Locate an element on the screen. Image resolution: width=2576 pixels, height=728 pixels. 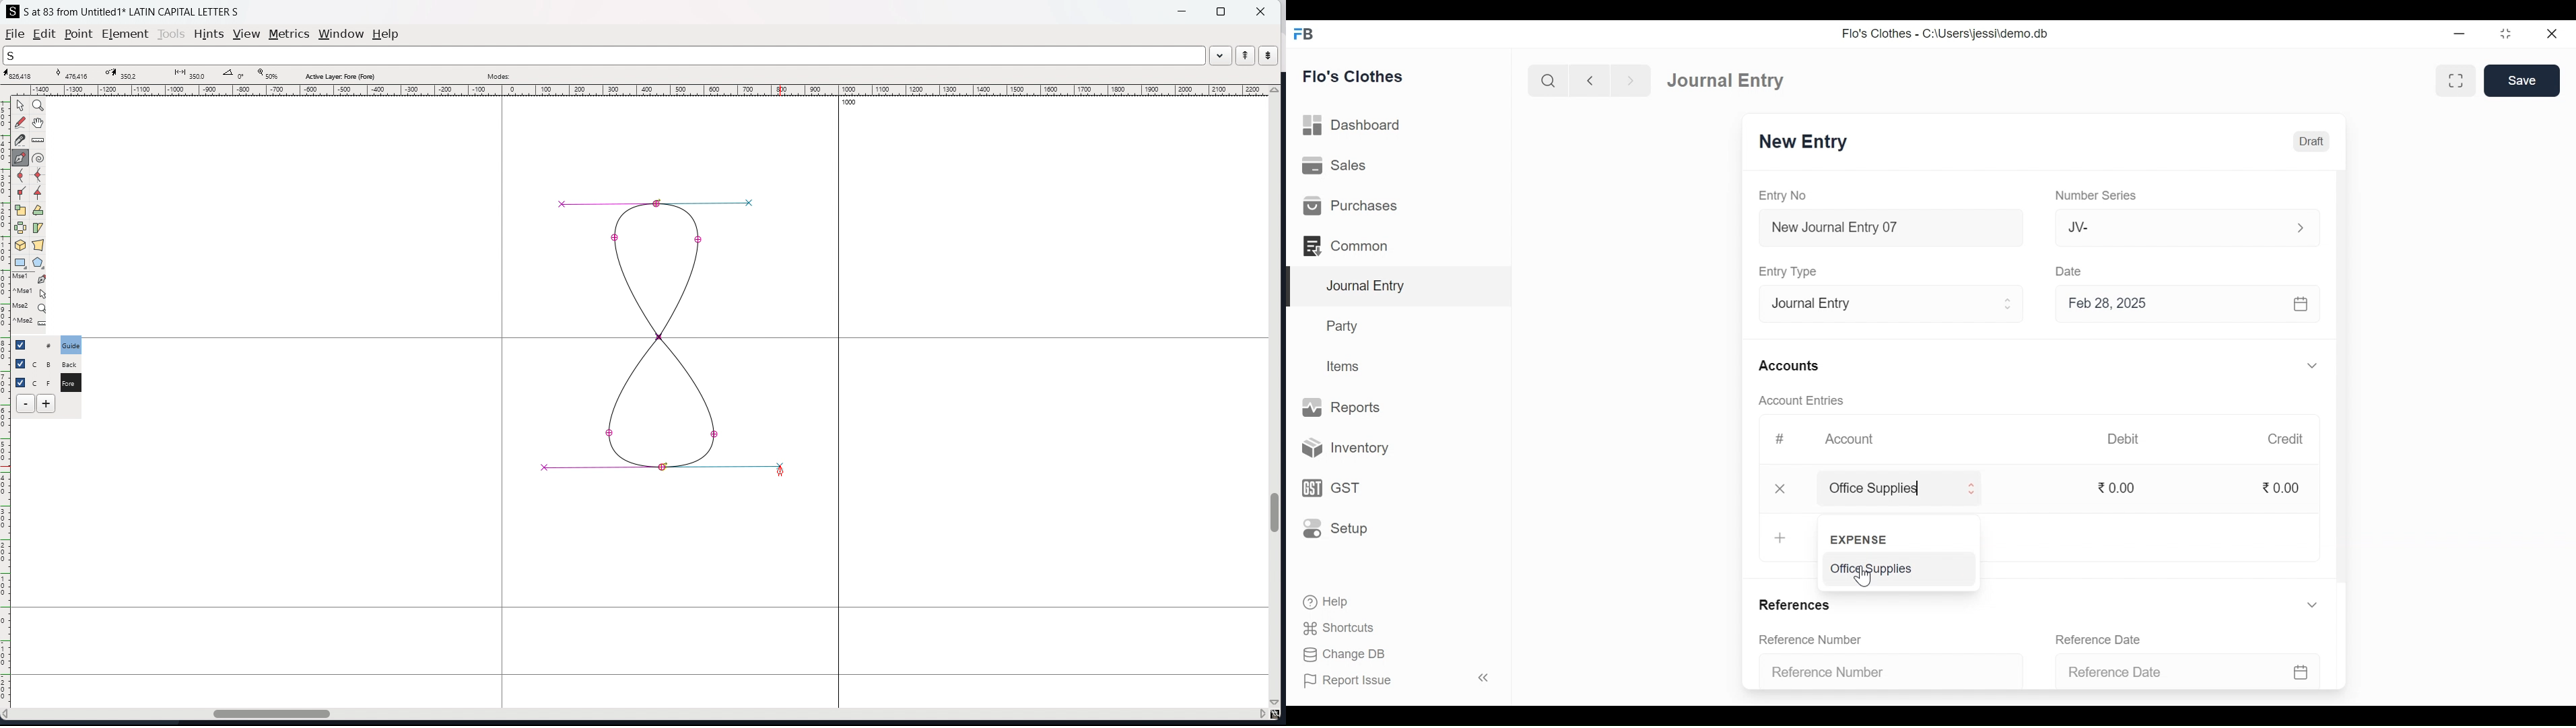
GST is located at coordinates (1329, 489).